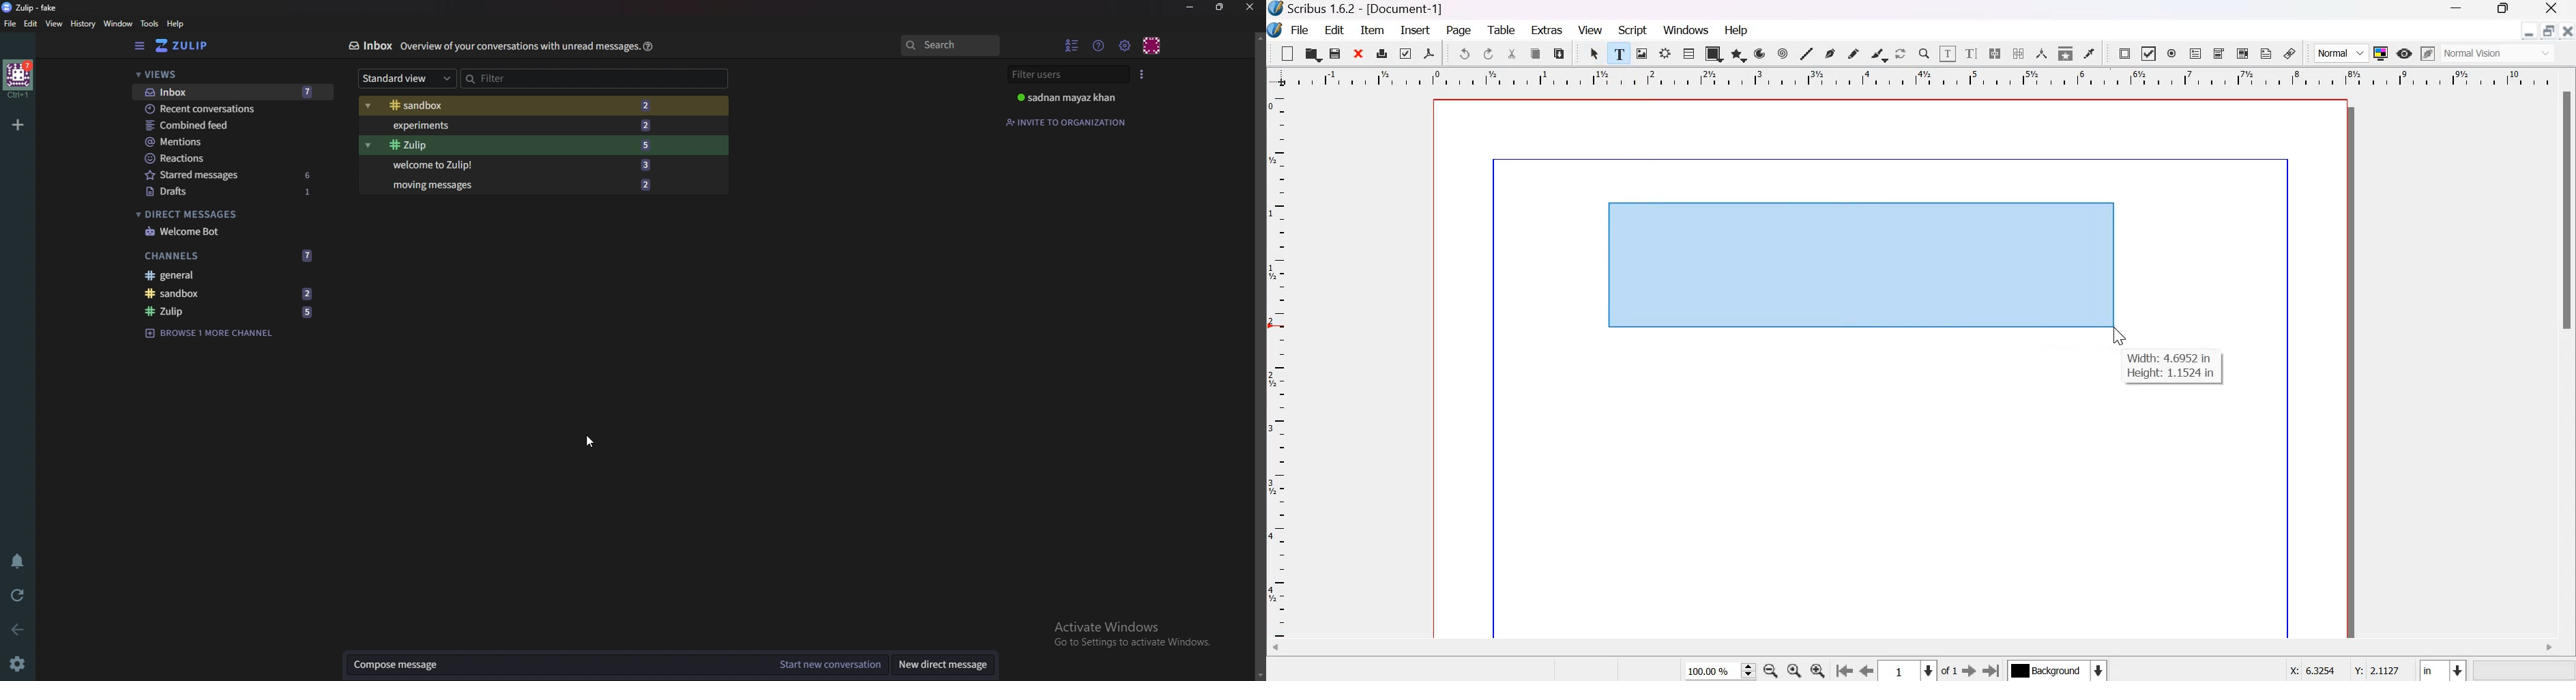 This screenshot has width=2576, height=700. Describe the element at coordinates (2307, 670) in the screenshot. I see `X: 6.3254` at that location.